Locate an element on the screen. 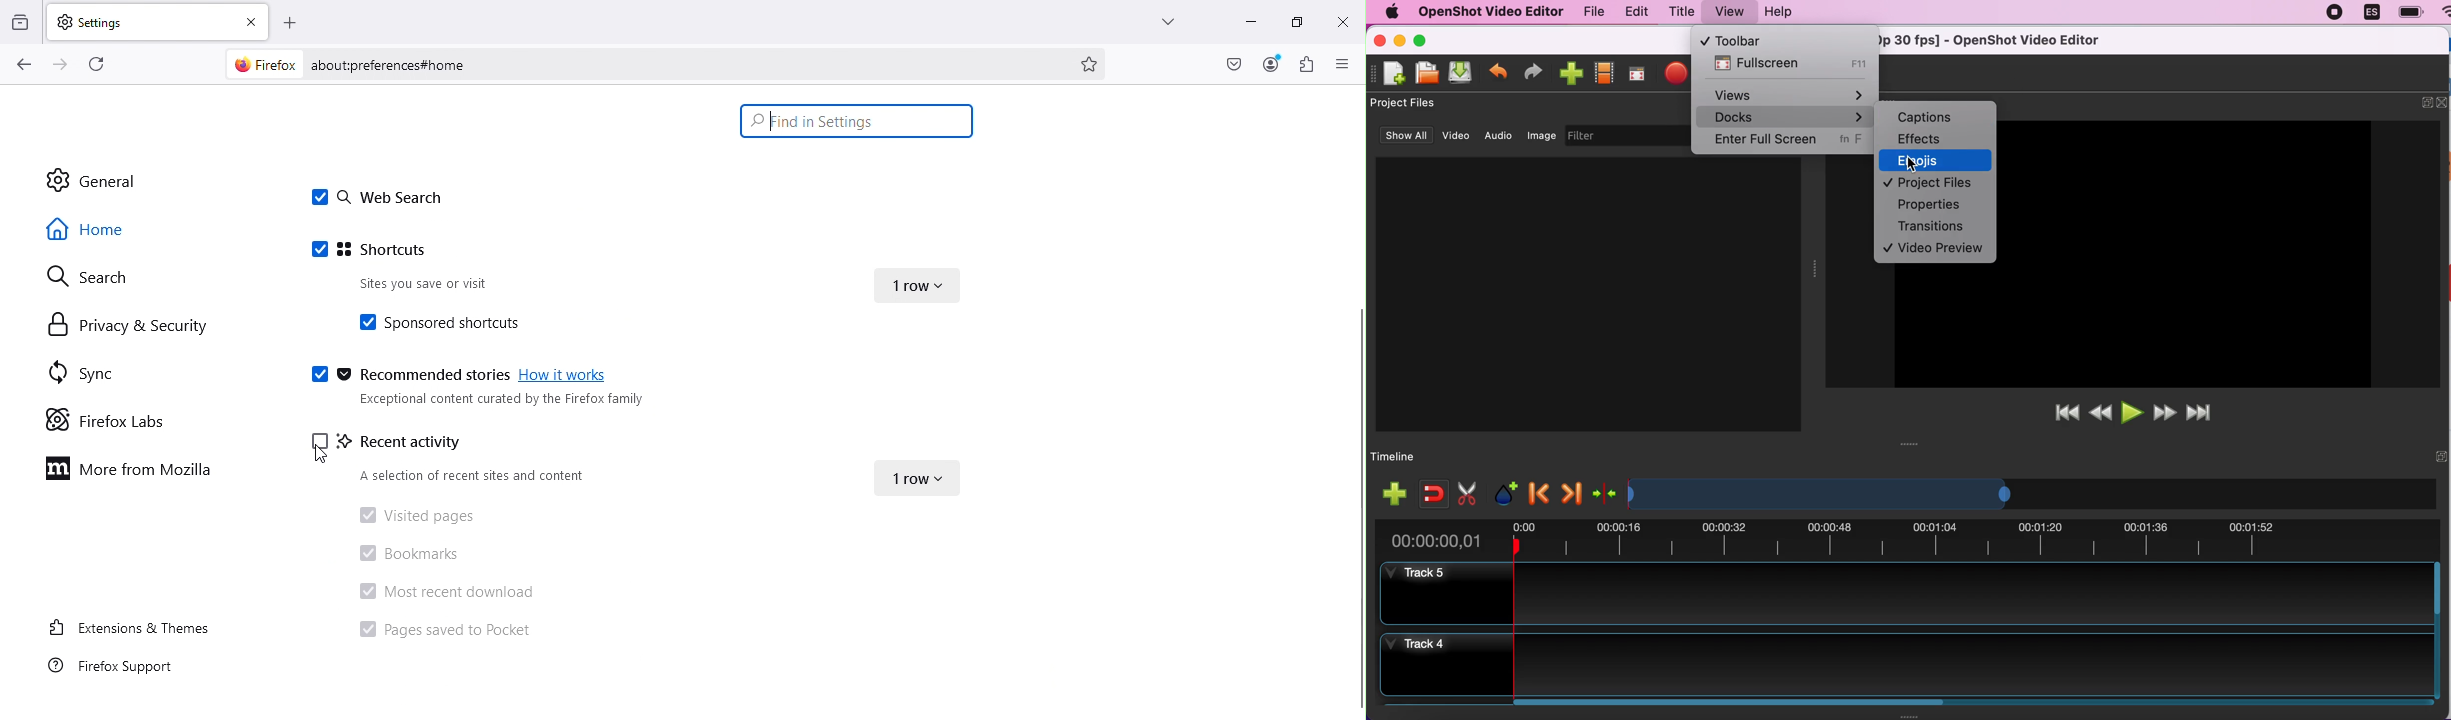 This screenshot has width=2464, height=728. export file is located at coordinates (1677, 74).